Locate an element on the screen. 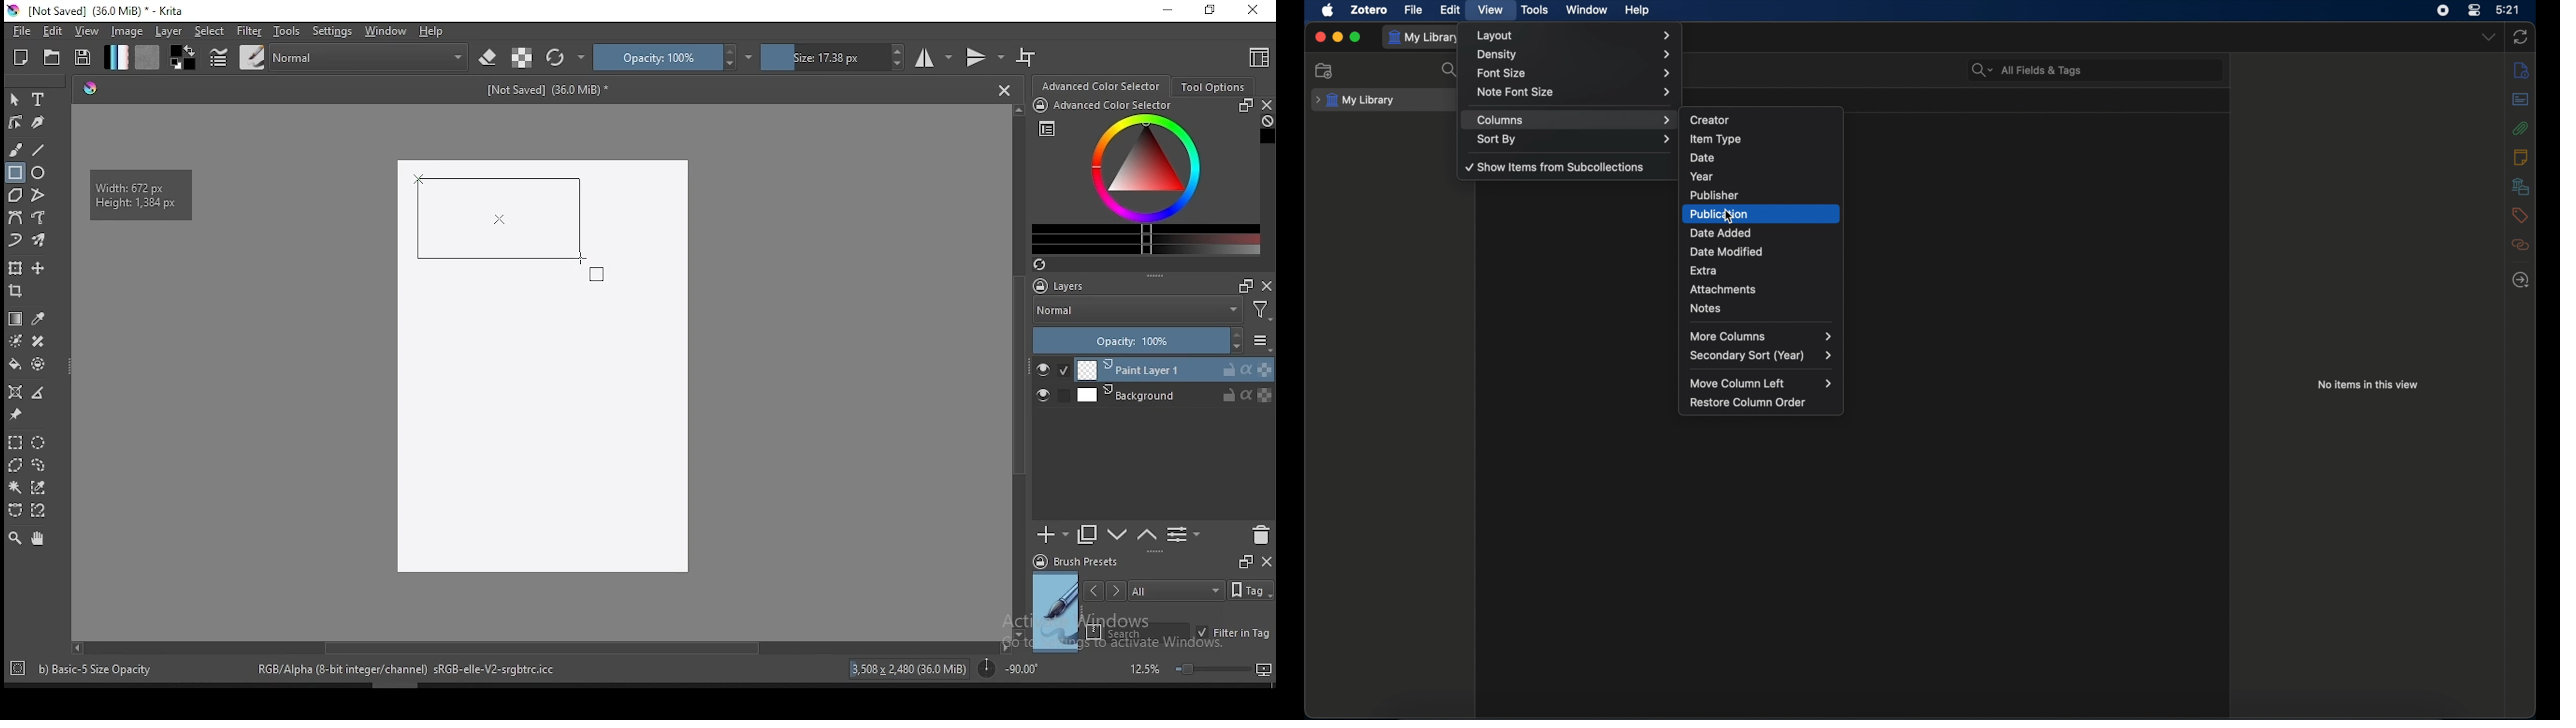 Image resolution: width=2576 pixels, height=728 pixels. edit is located at coordinates (1451, 11).